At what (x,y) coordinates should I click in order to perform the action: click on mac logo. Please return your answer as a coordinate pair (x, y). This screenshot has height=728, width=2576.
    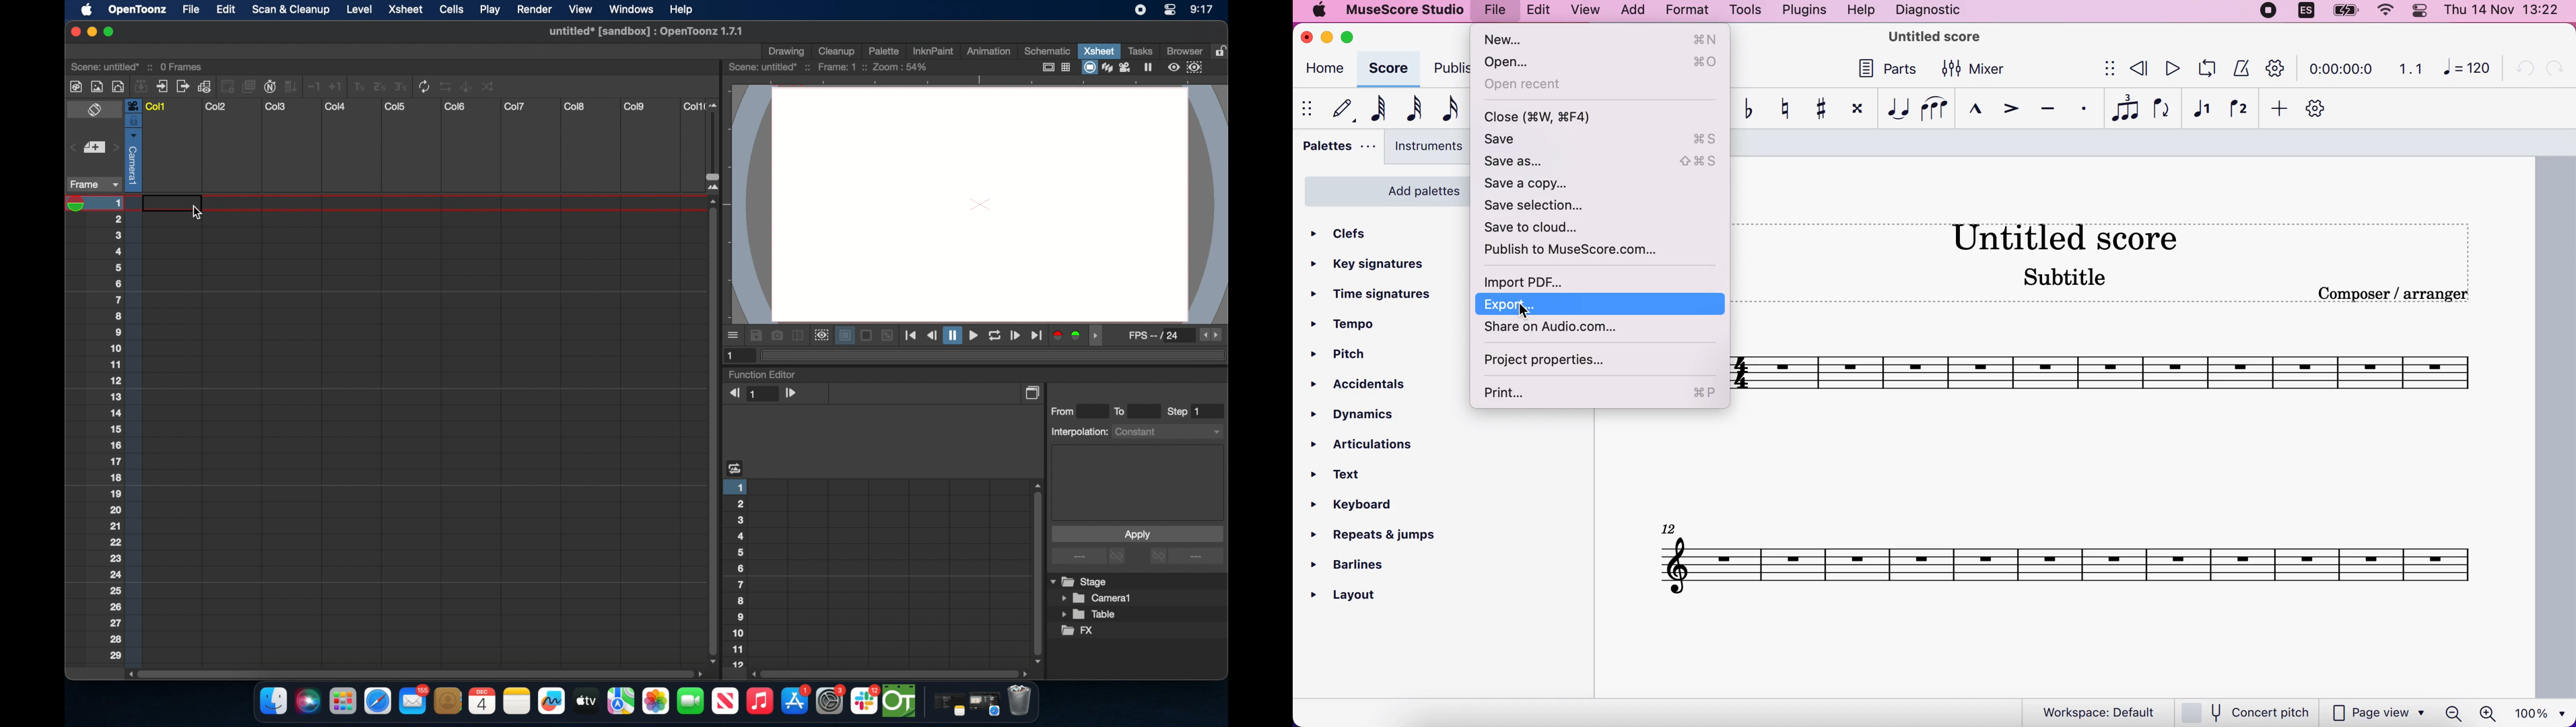
    Looking at the image, I should click on (1318, 12).